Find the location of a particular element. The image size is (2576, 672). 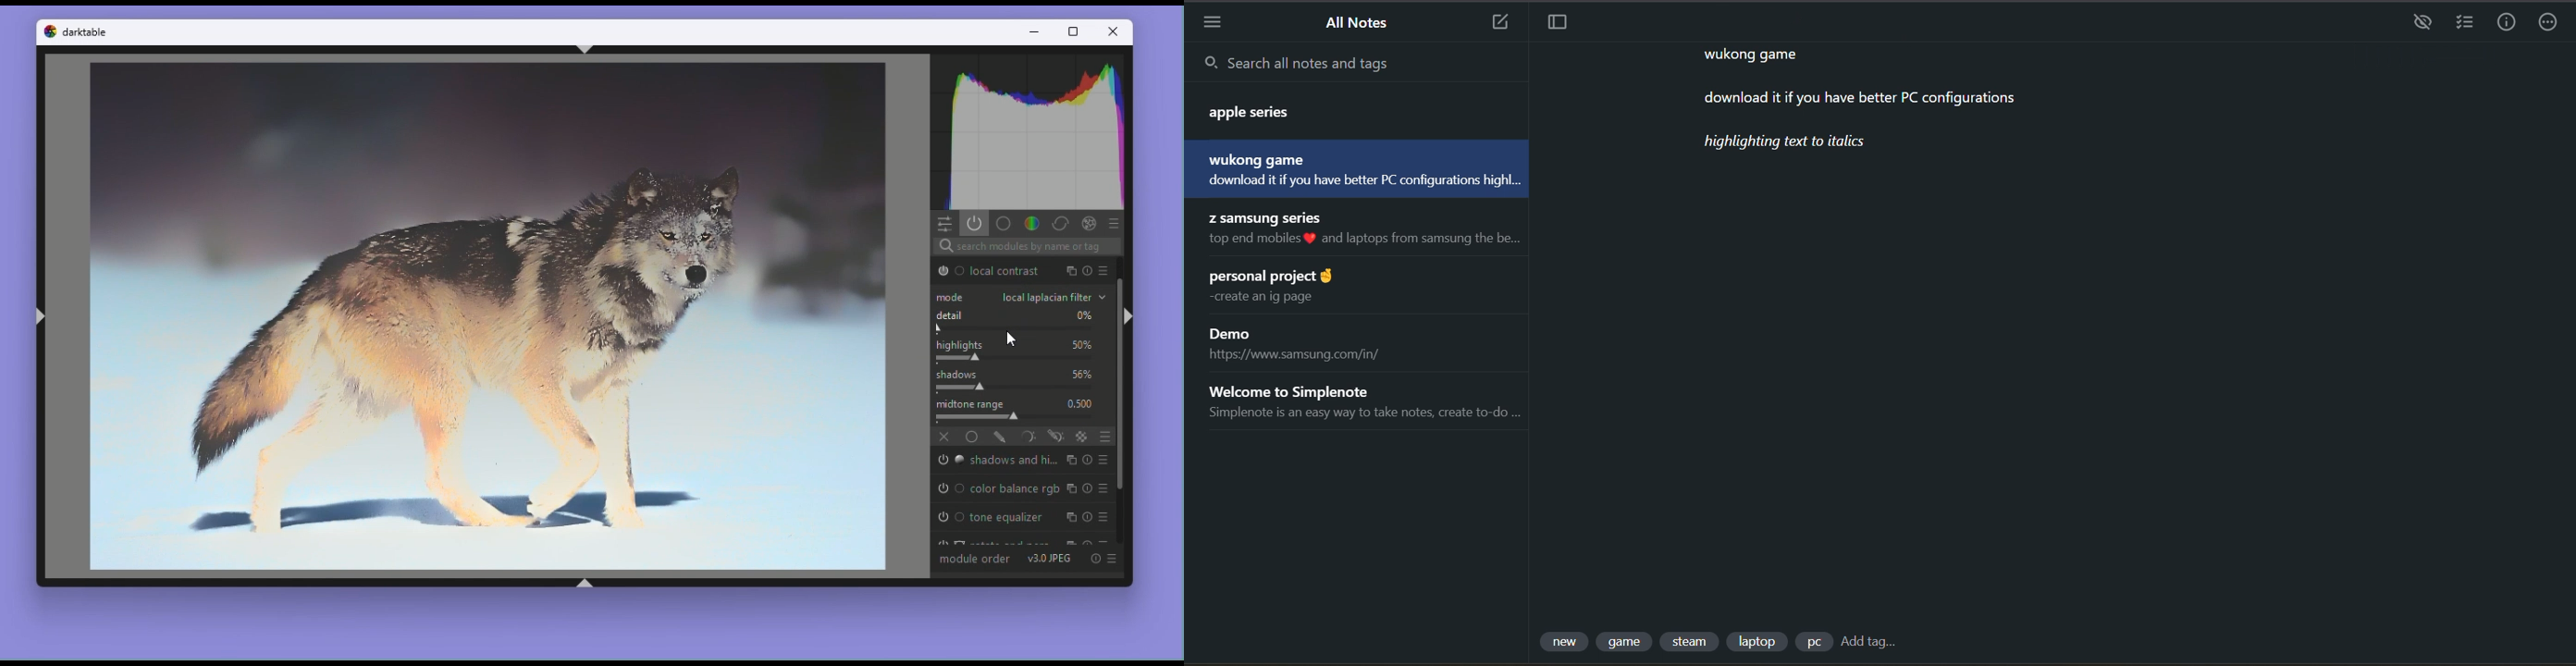

Color is located at coordinates (1031, 223).